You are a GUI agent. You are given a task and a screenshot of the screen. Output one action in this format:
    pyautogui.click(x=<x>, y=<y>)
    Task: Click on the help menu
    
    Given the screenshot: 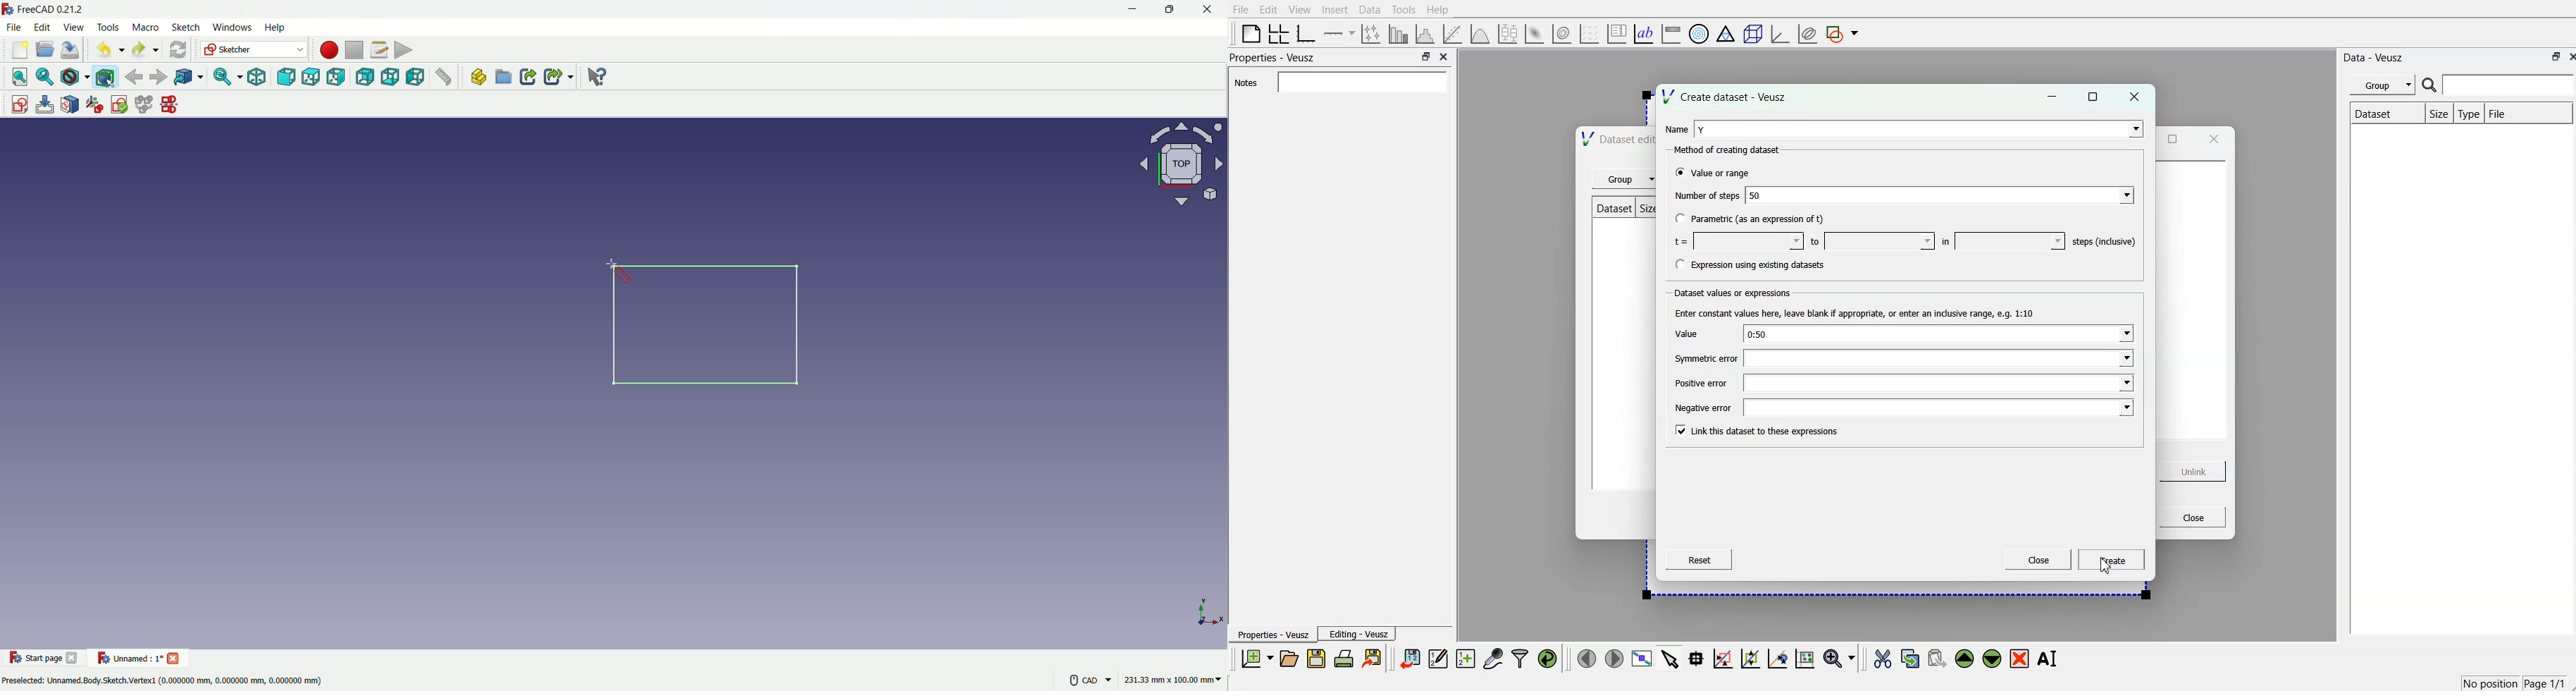 What is the action you would take?
    pyautogui.click(x=276, y=28)
    